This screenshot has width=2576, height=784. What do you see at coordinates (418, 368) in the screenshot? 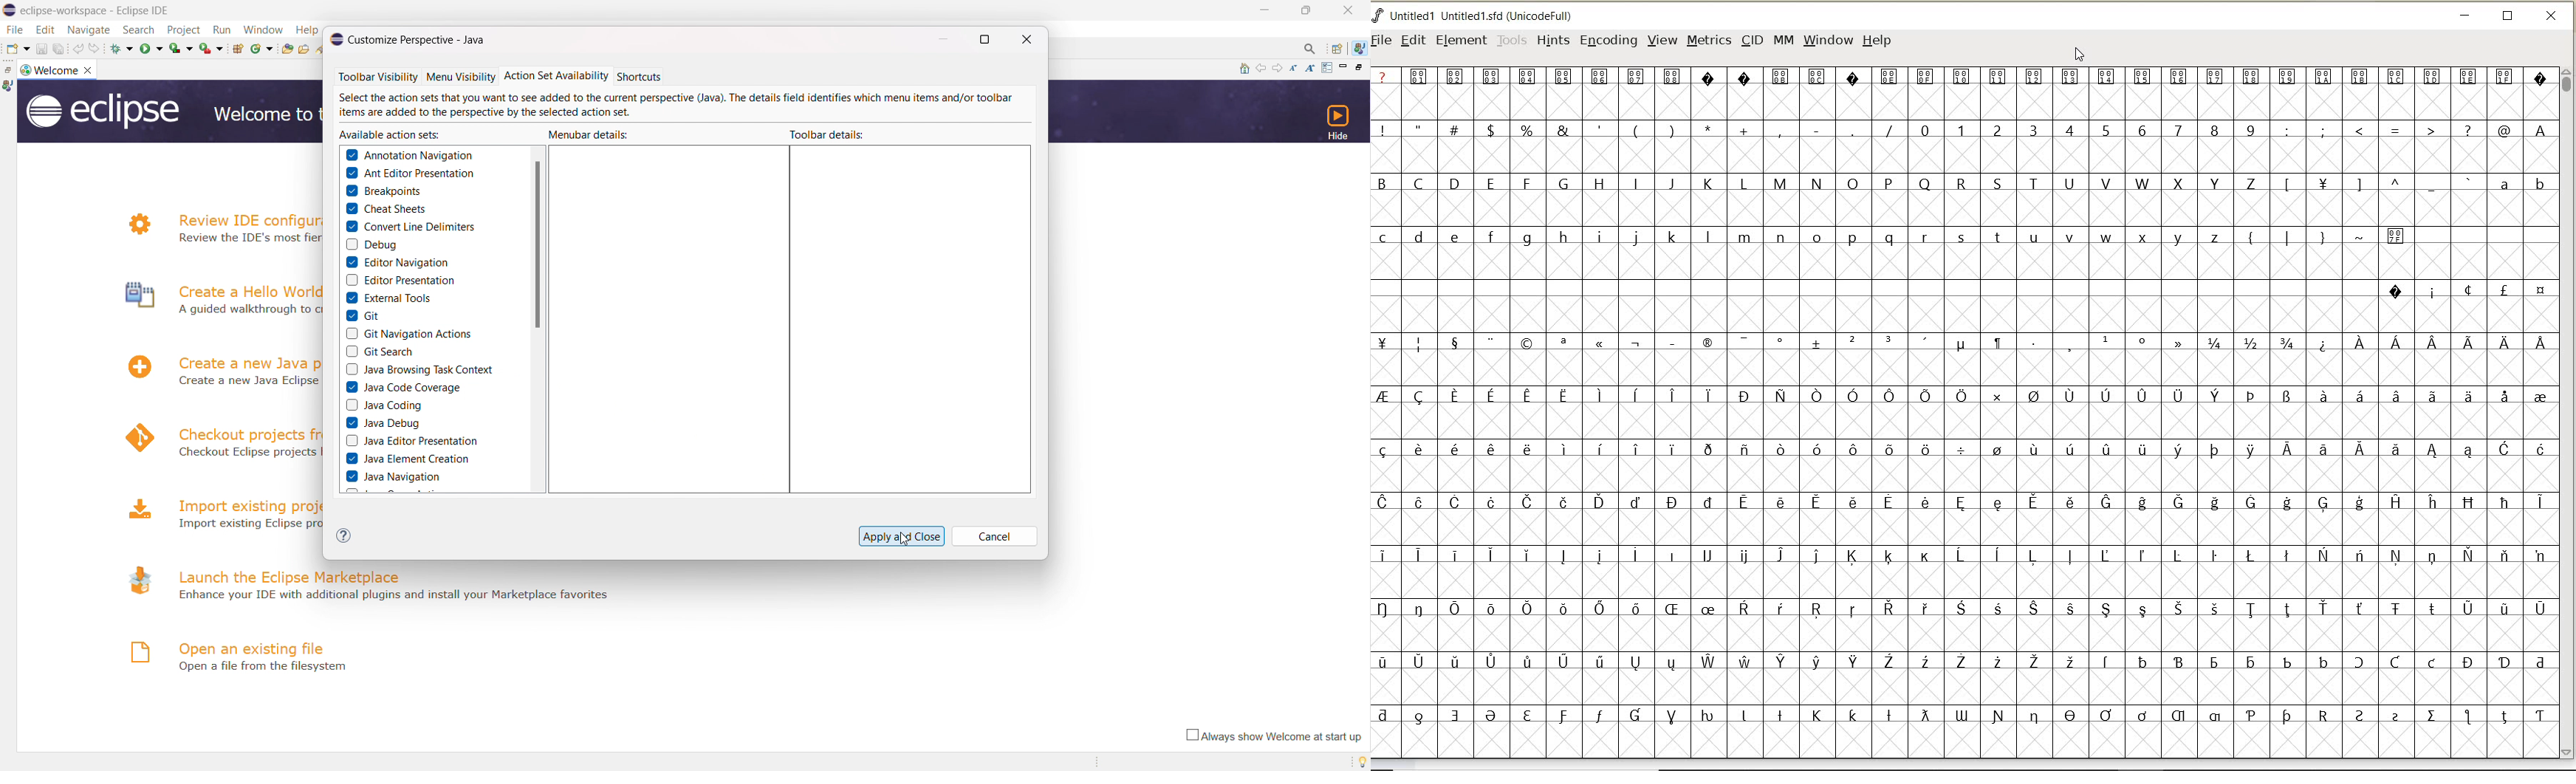
I see `java browsing task context` at bounding box center [418, 368].